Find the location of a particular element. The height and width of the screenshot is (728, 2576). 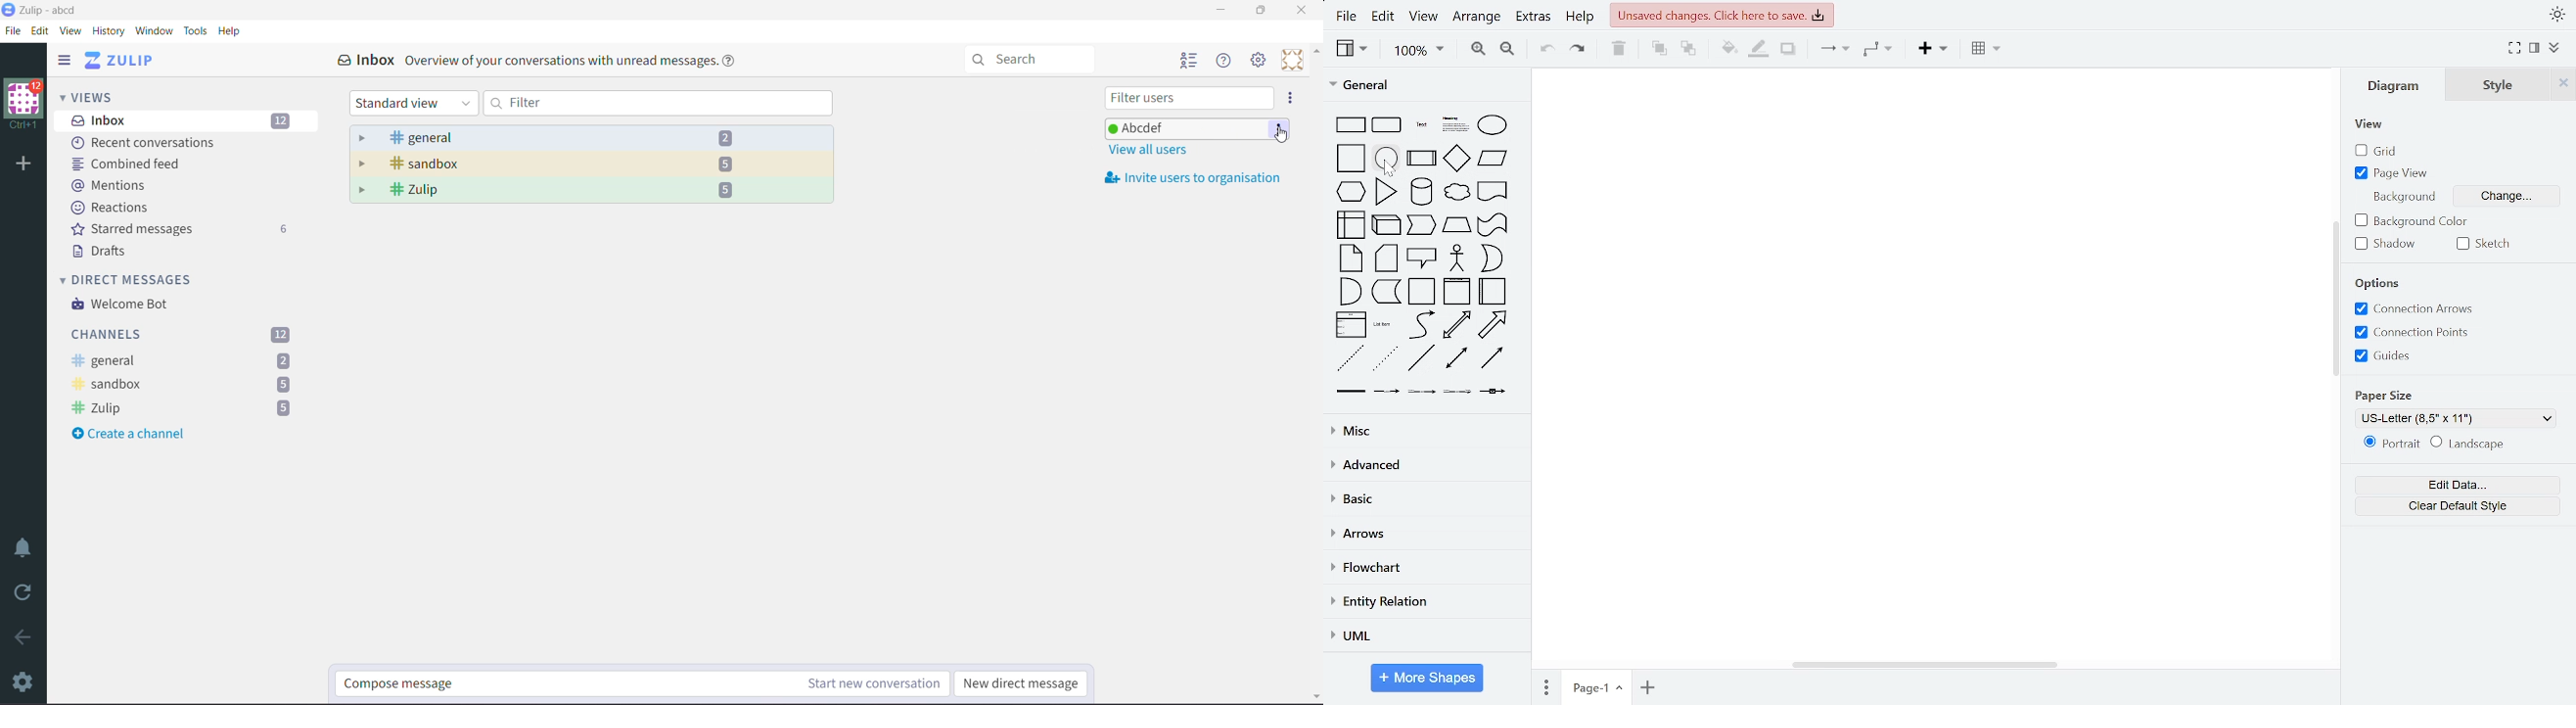

arrange is located at coordinates (1476, 20).